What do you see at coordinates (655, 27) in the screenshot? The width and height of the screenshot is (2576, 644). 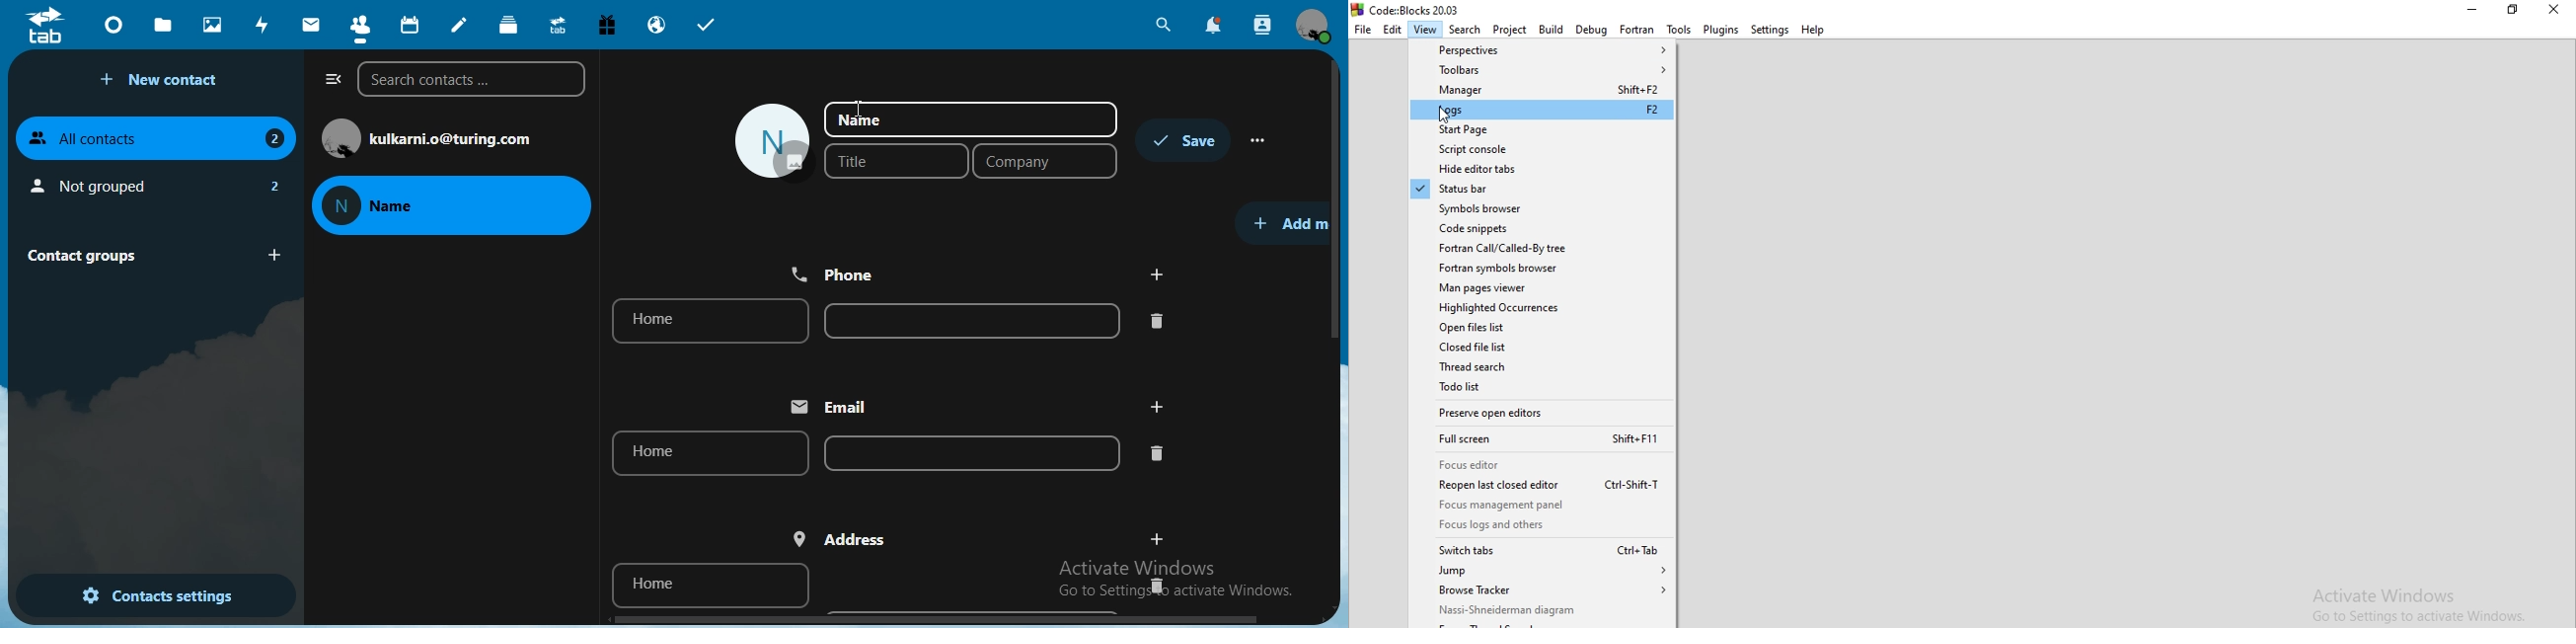 I see `email hosting` at bounding box center [655, 27].